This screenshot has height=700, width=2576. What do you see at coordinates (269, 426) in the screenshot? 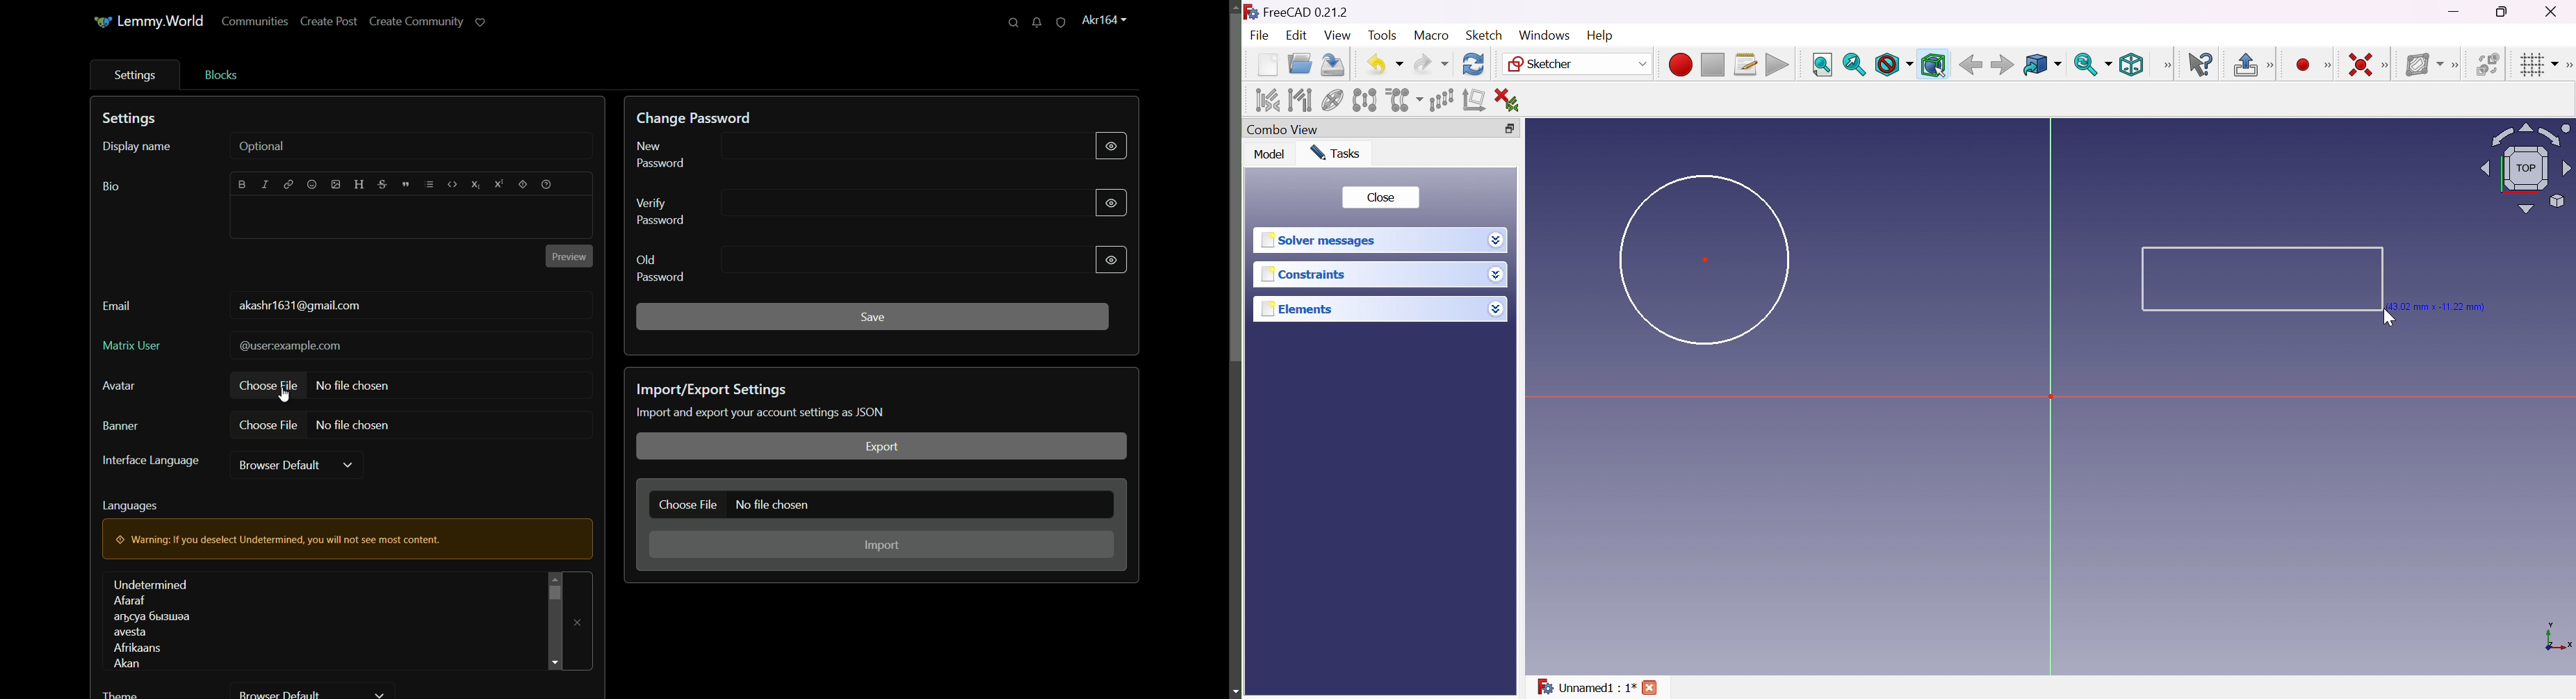
I see `choose file` at bounding box center [269, 426].